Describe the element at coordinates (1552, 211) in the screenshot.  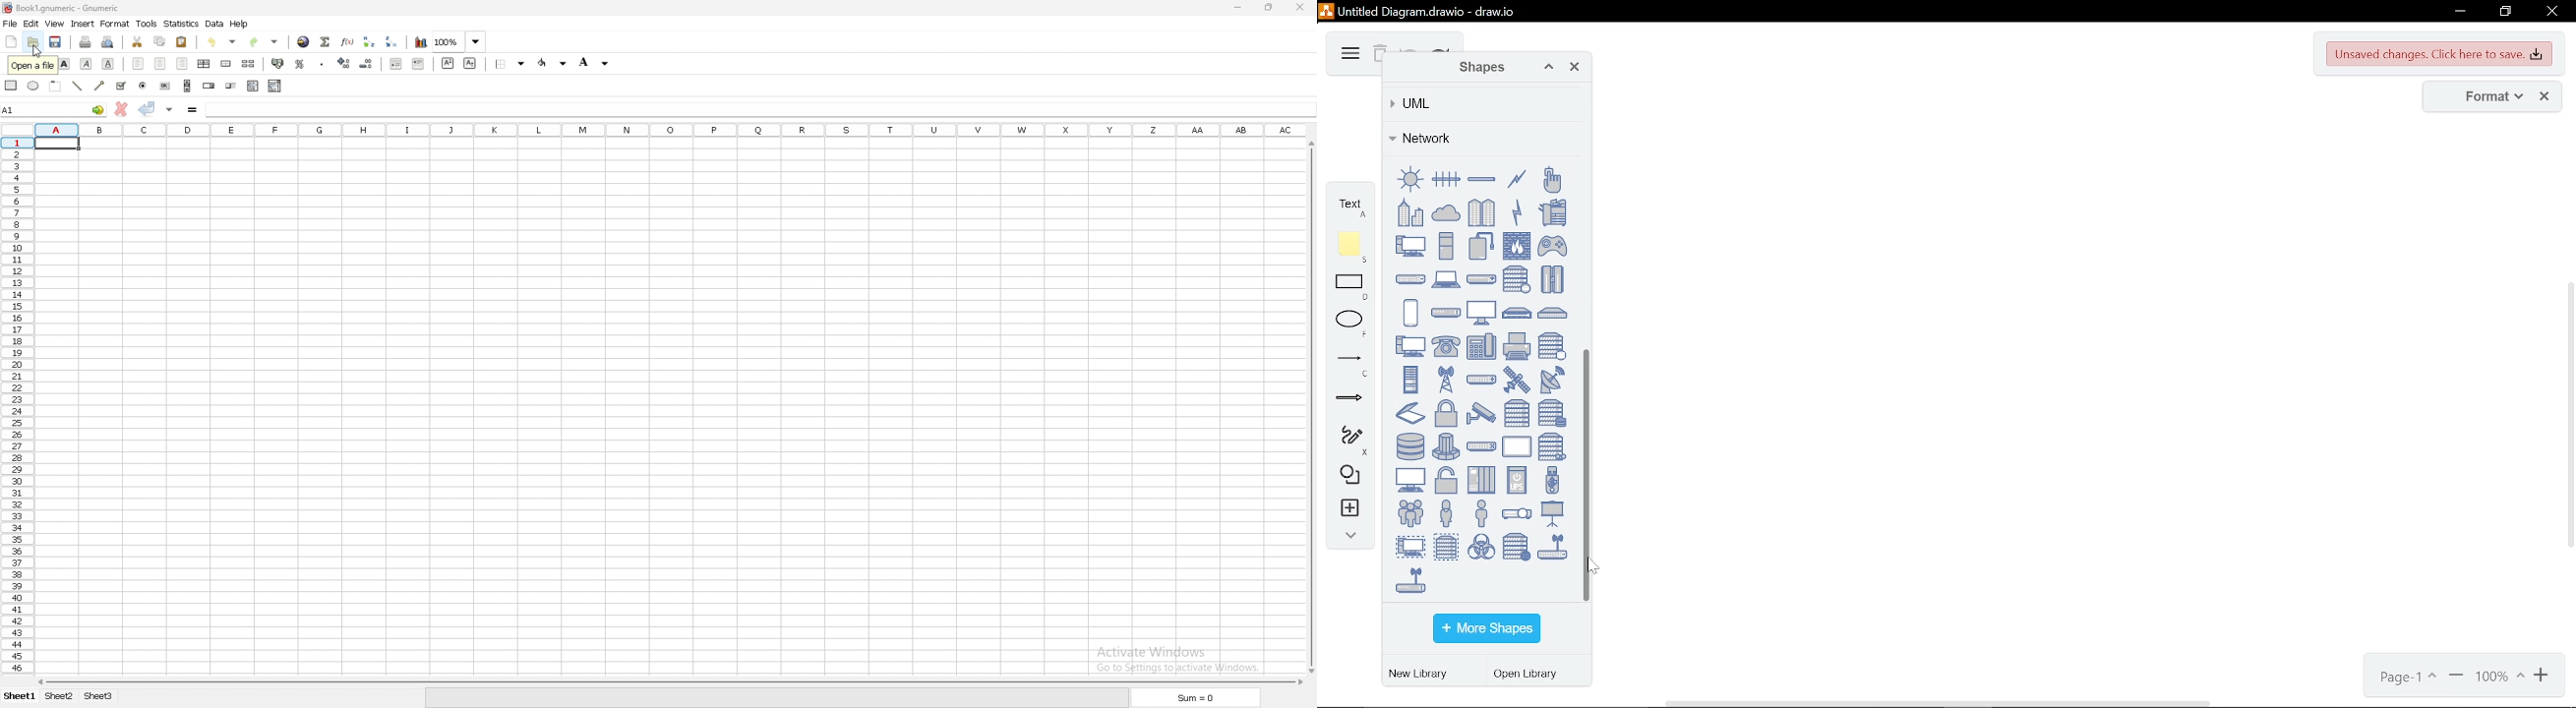
I see `copier` at that location.